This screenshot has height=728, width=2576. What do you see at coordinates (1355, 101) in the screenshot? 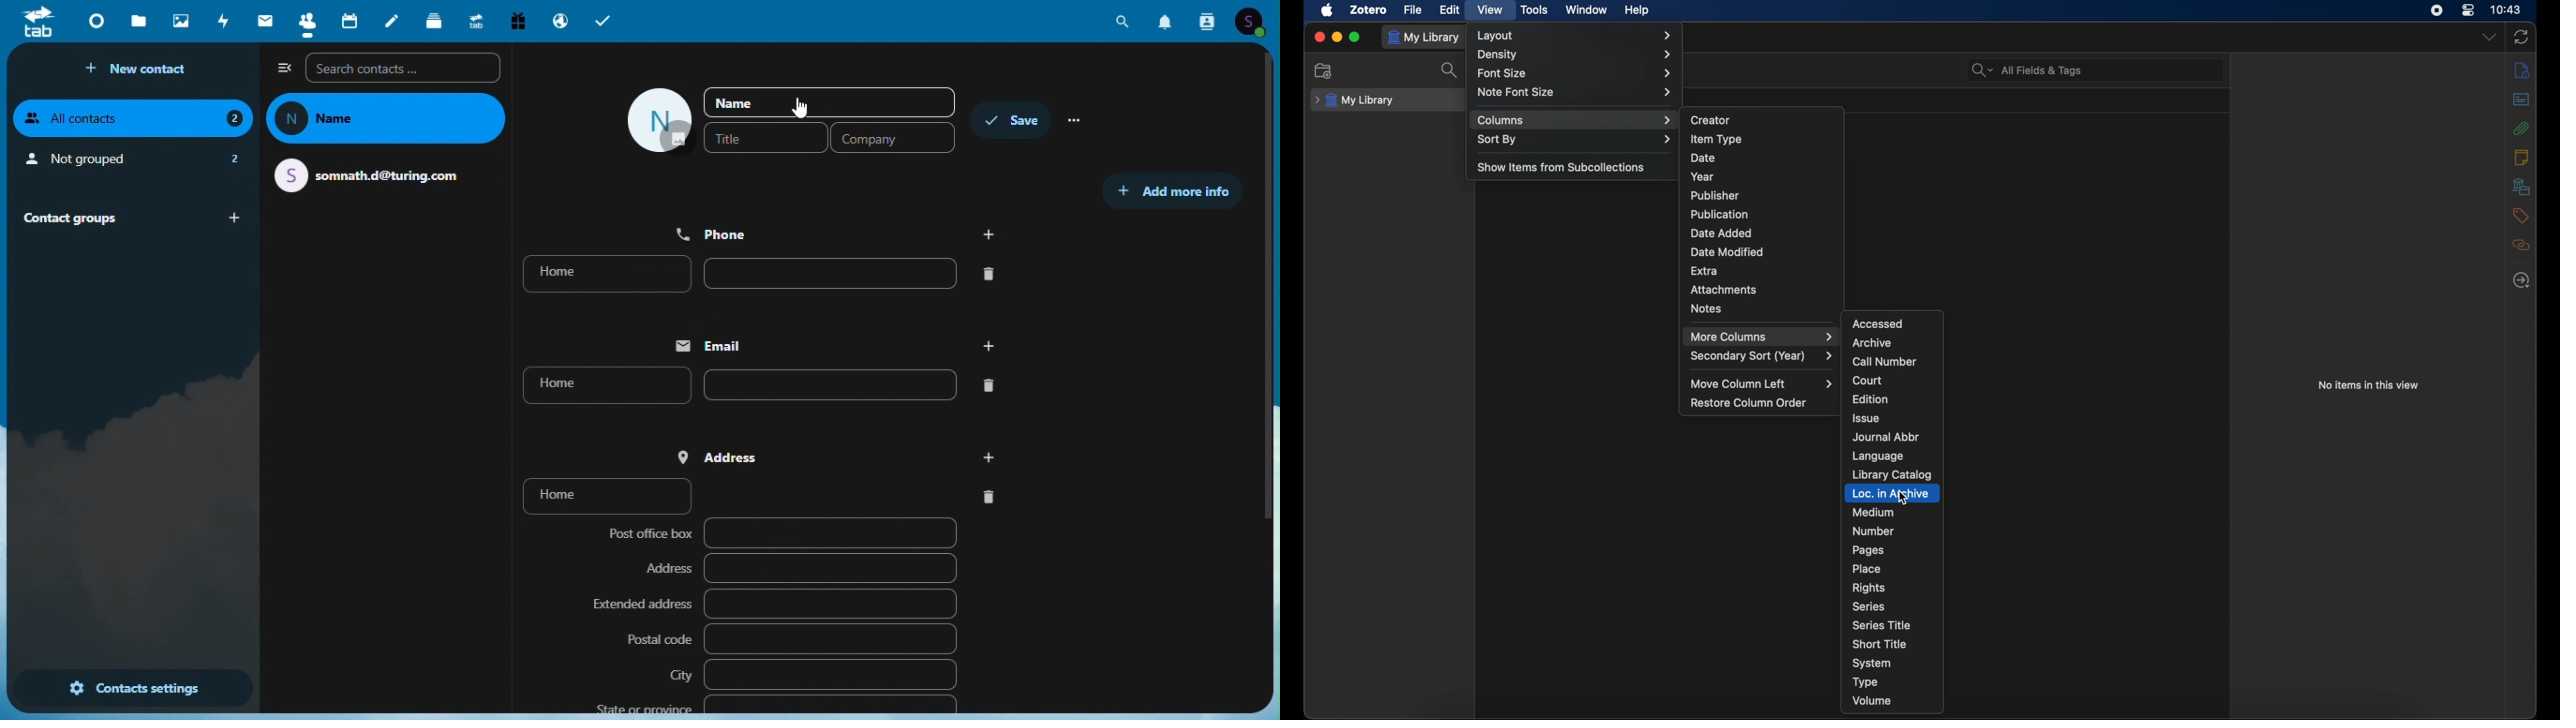
I see `my library` at bounding box center [1355, 101].